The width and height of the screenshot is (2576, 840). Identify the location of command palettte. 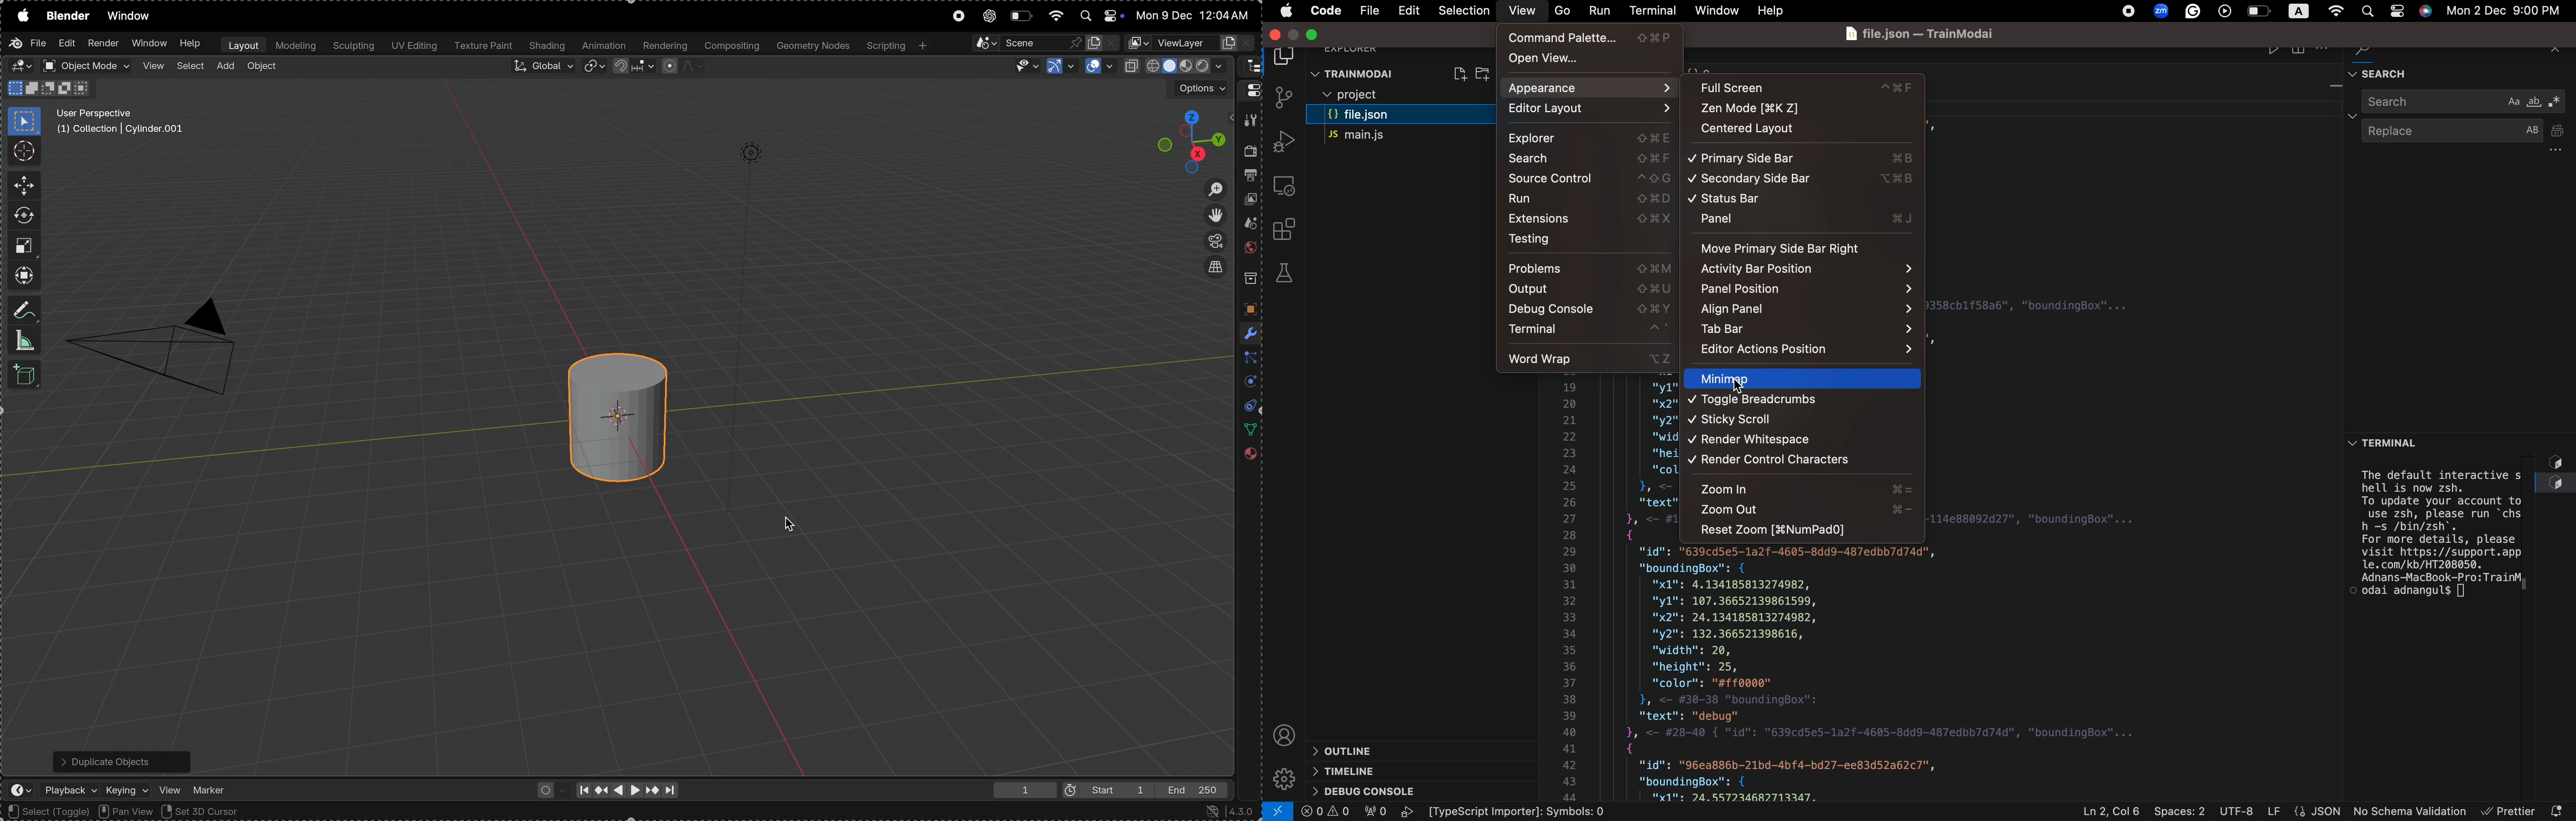
(1592, 37).